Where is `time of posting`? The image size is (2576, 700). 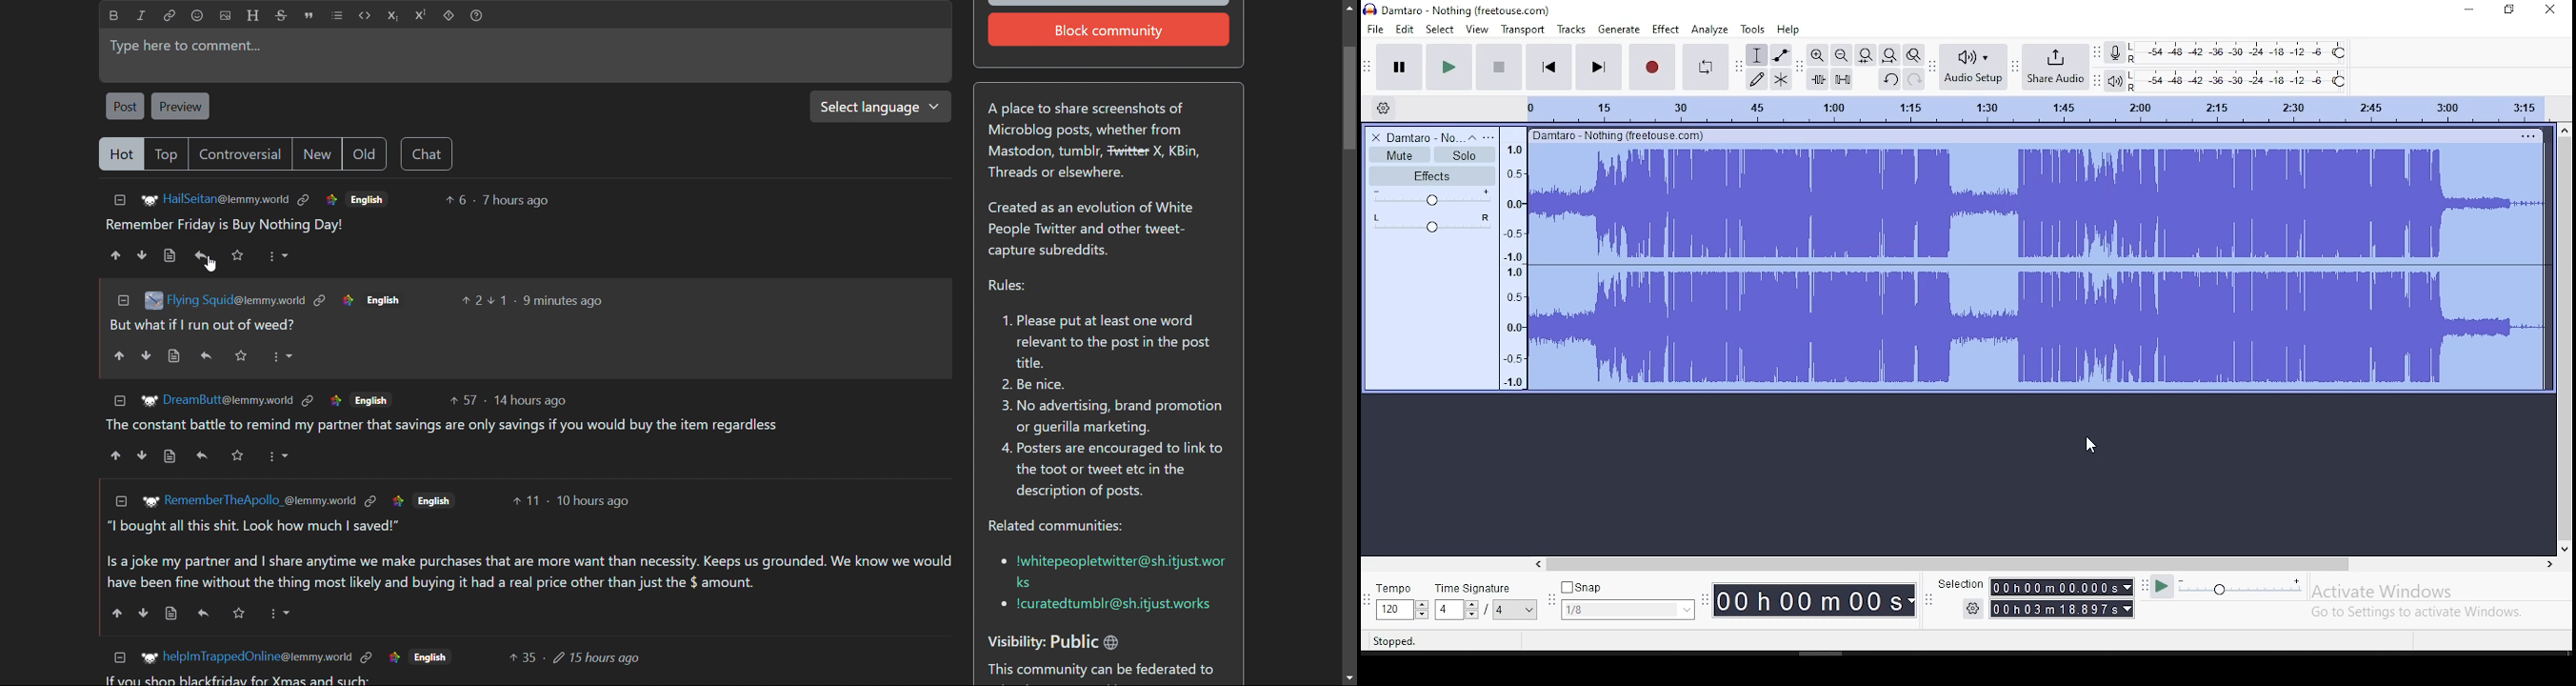
time of posting is located at coordinates (563, 301).